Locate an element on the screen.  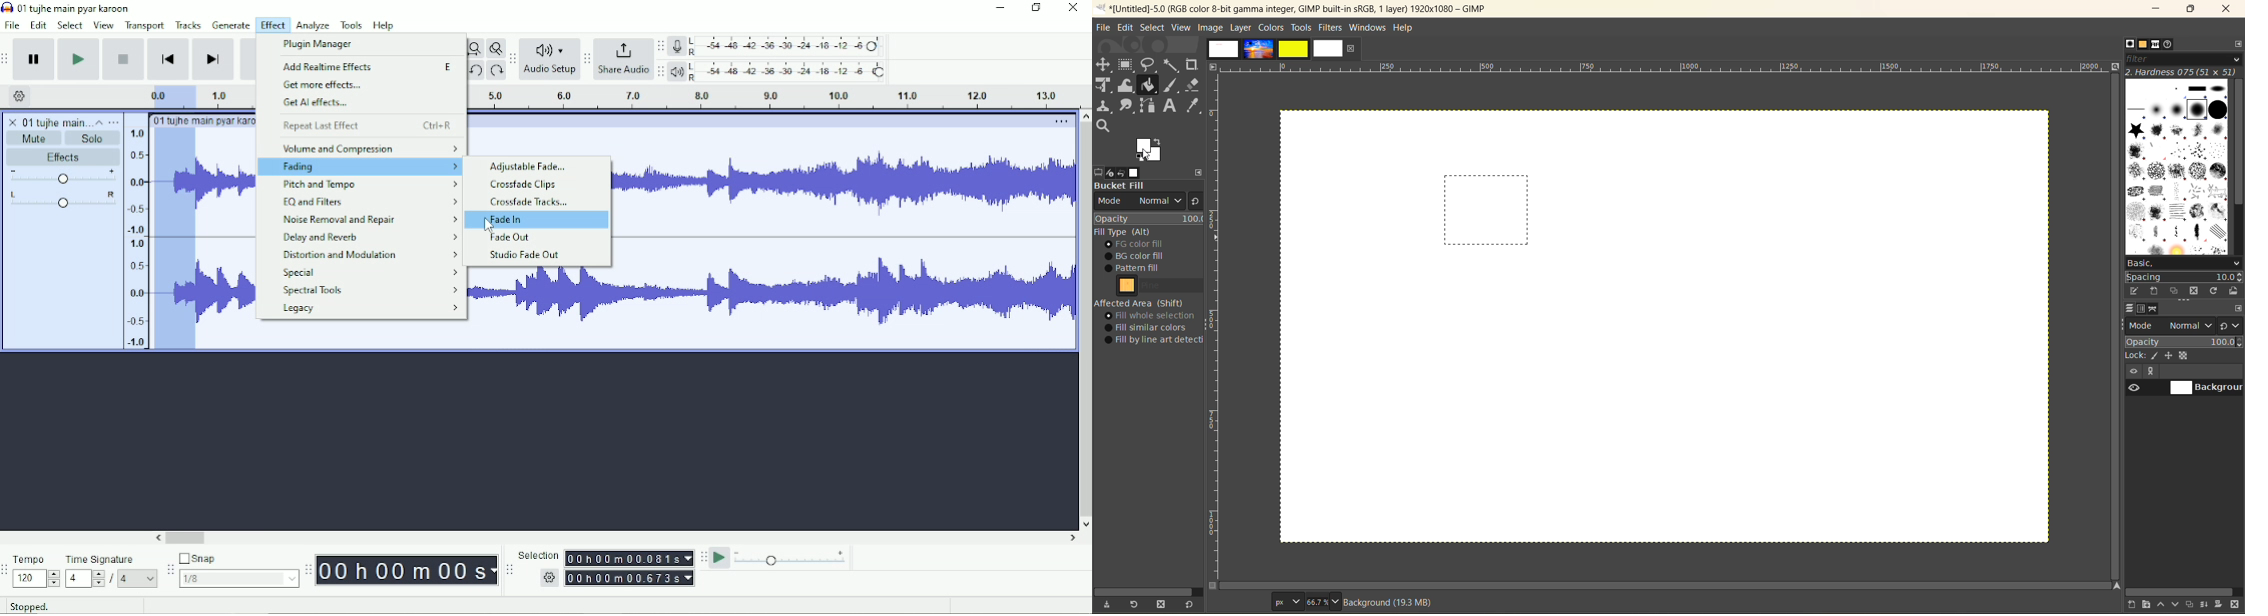
Fading is located at coordinates (361, 168).